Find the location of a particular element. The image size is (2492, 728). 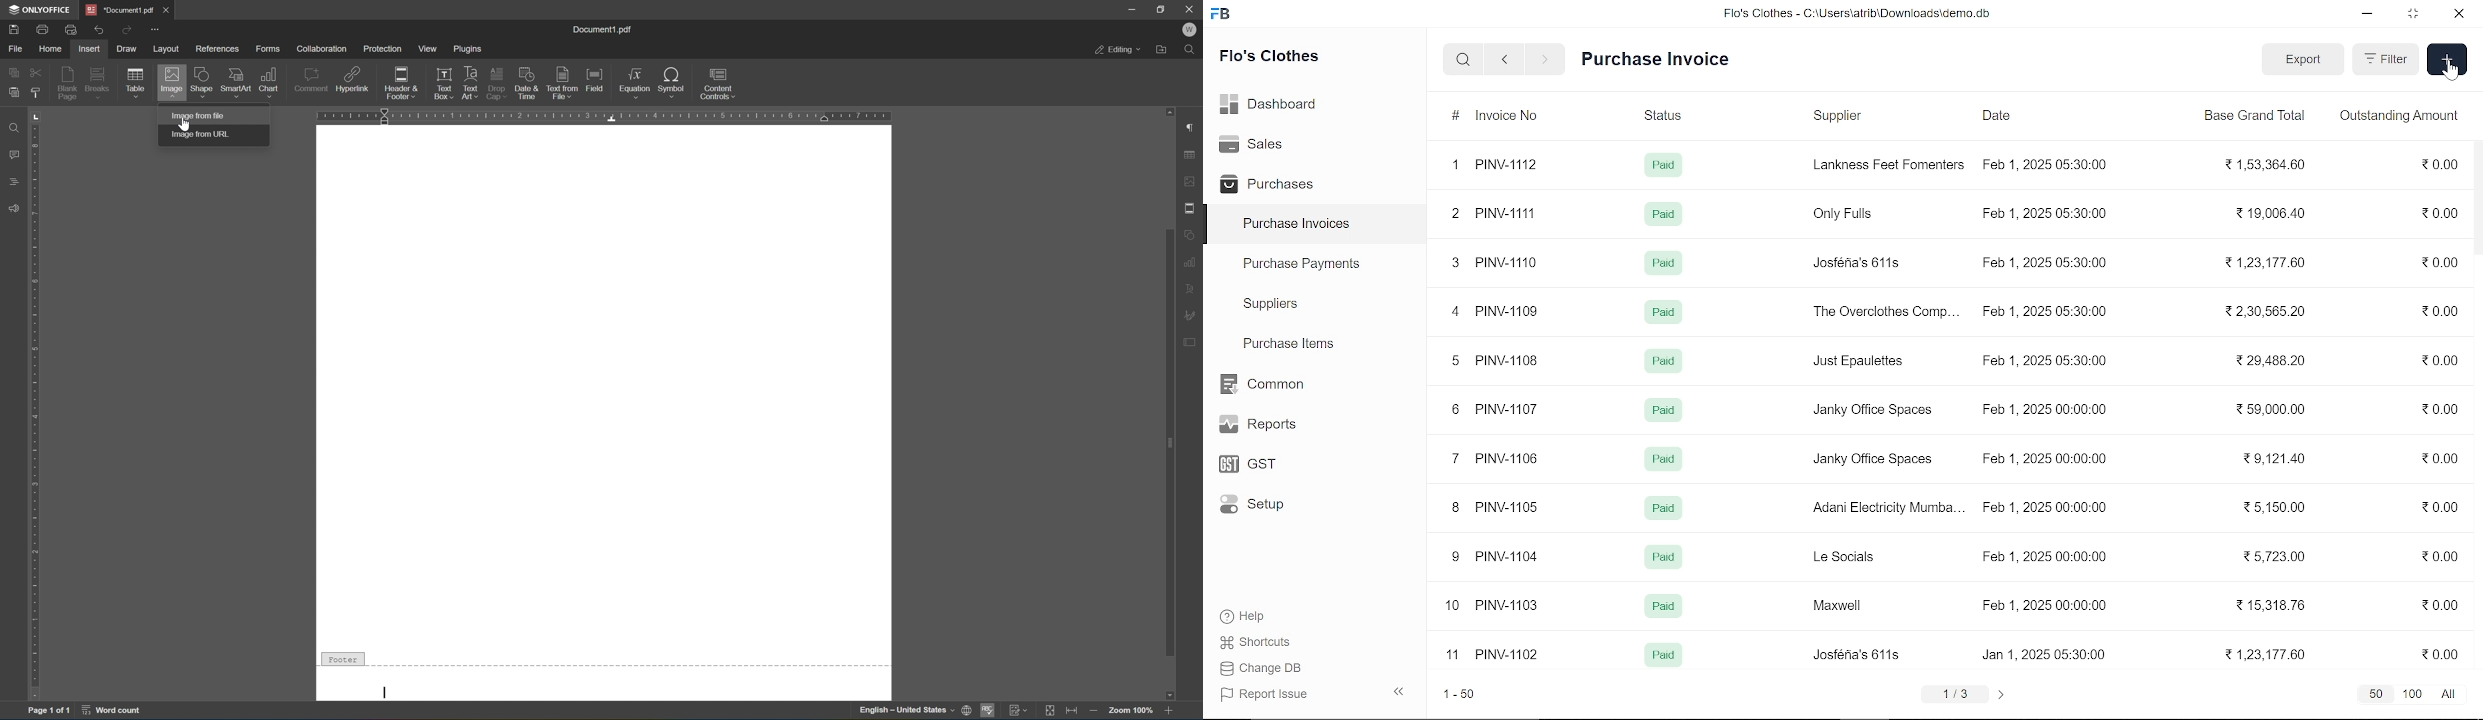

profile is located at coordinates (1192, 31).